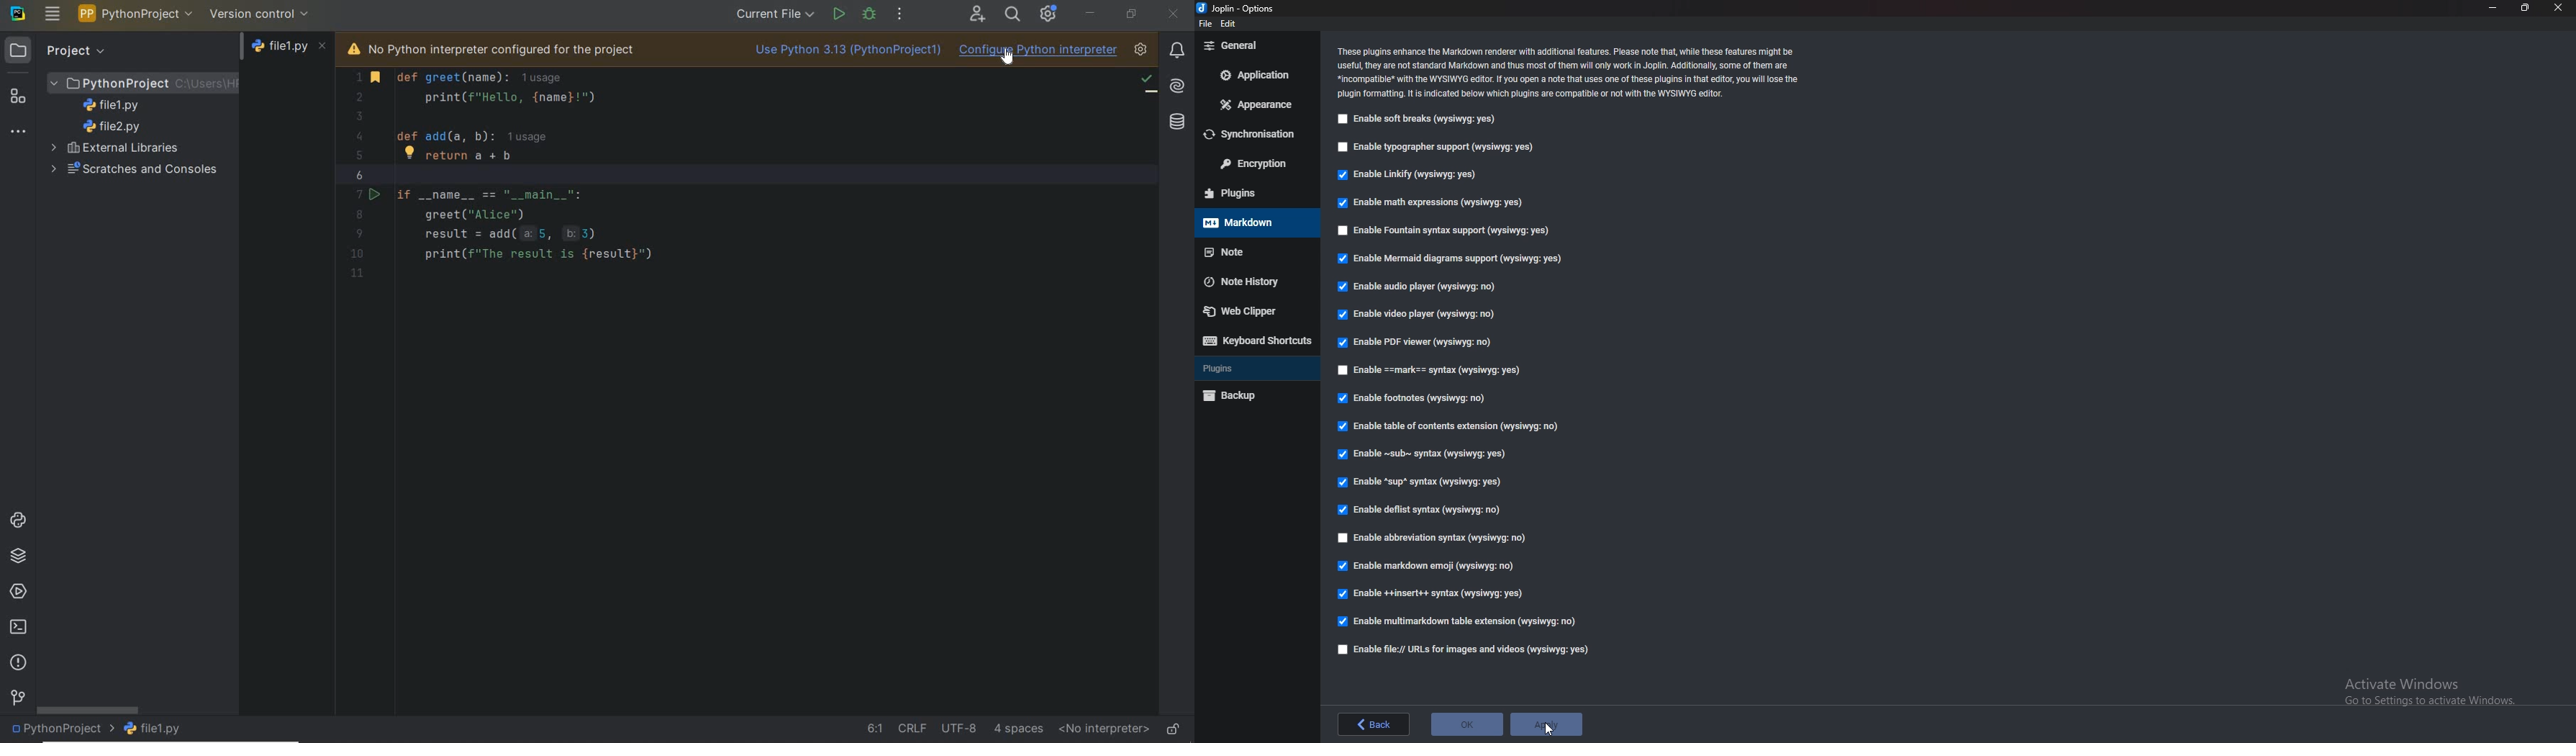 The image size is (2576, 756). Describe the element at coordinates (18, 132) in the screenshot. I see `more tool windows` at that location.